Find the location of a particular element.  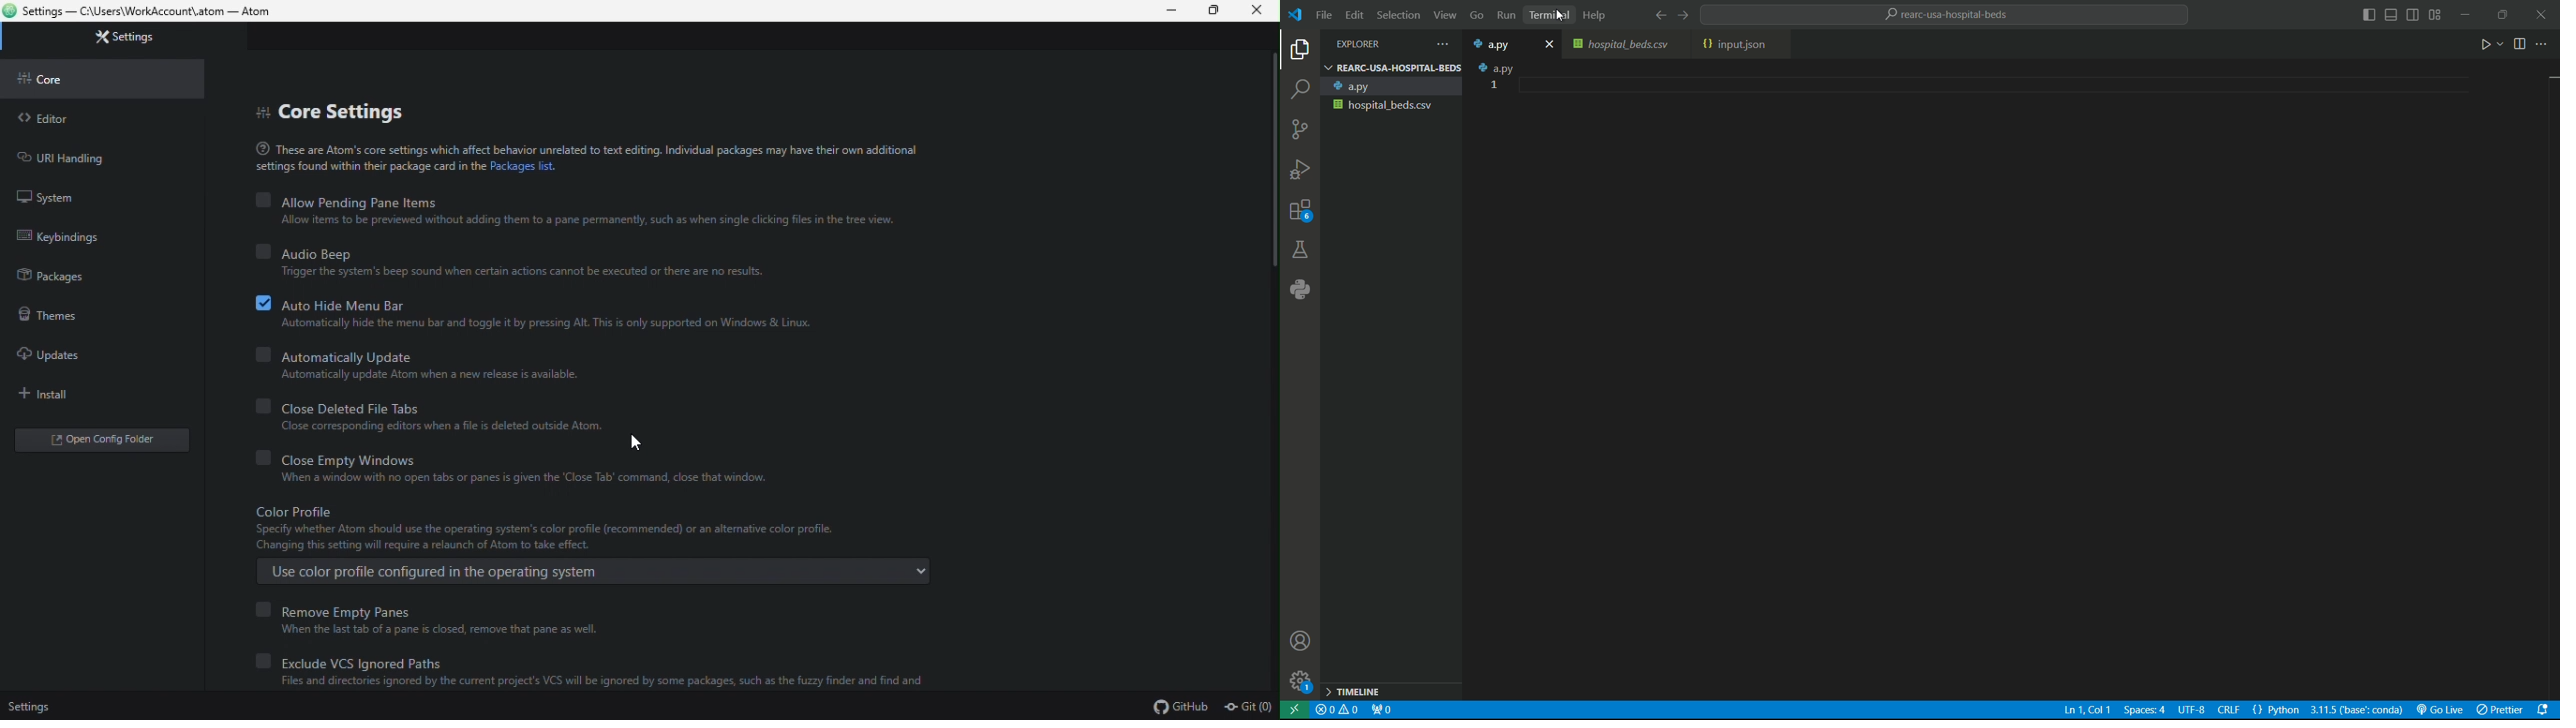

git is located at coordinates (1250, 708).